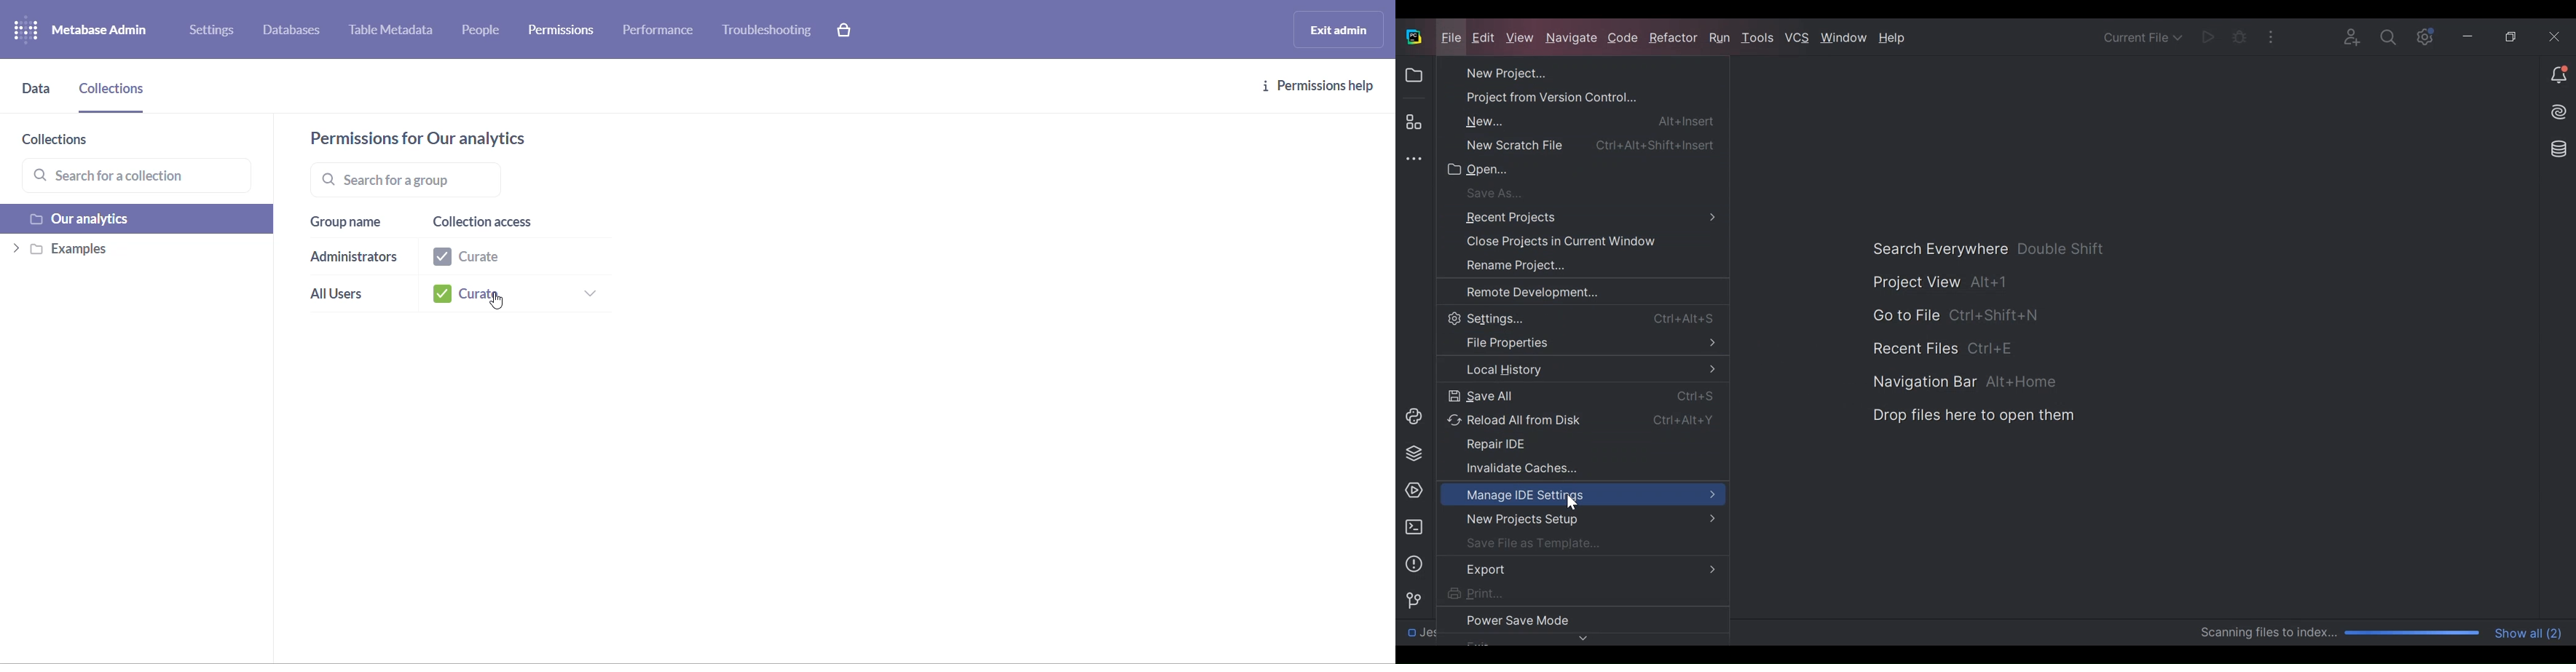  Describe the element at coordinates (487, 32) in the screenshot. I see `people` at that location.